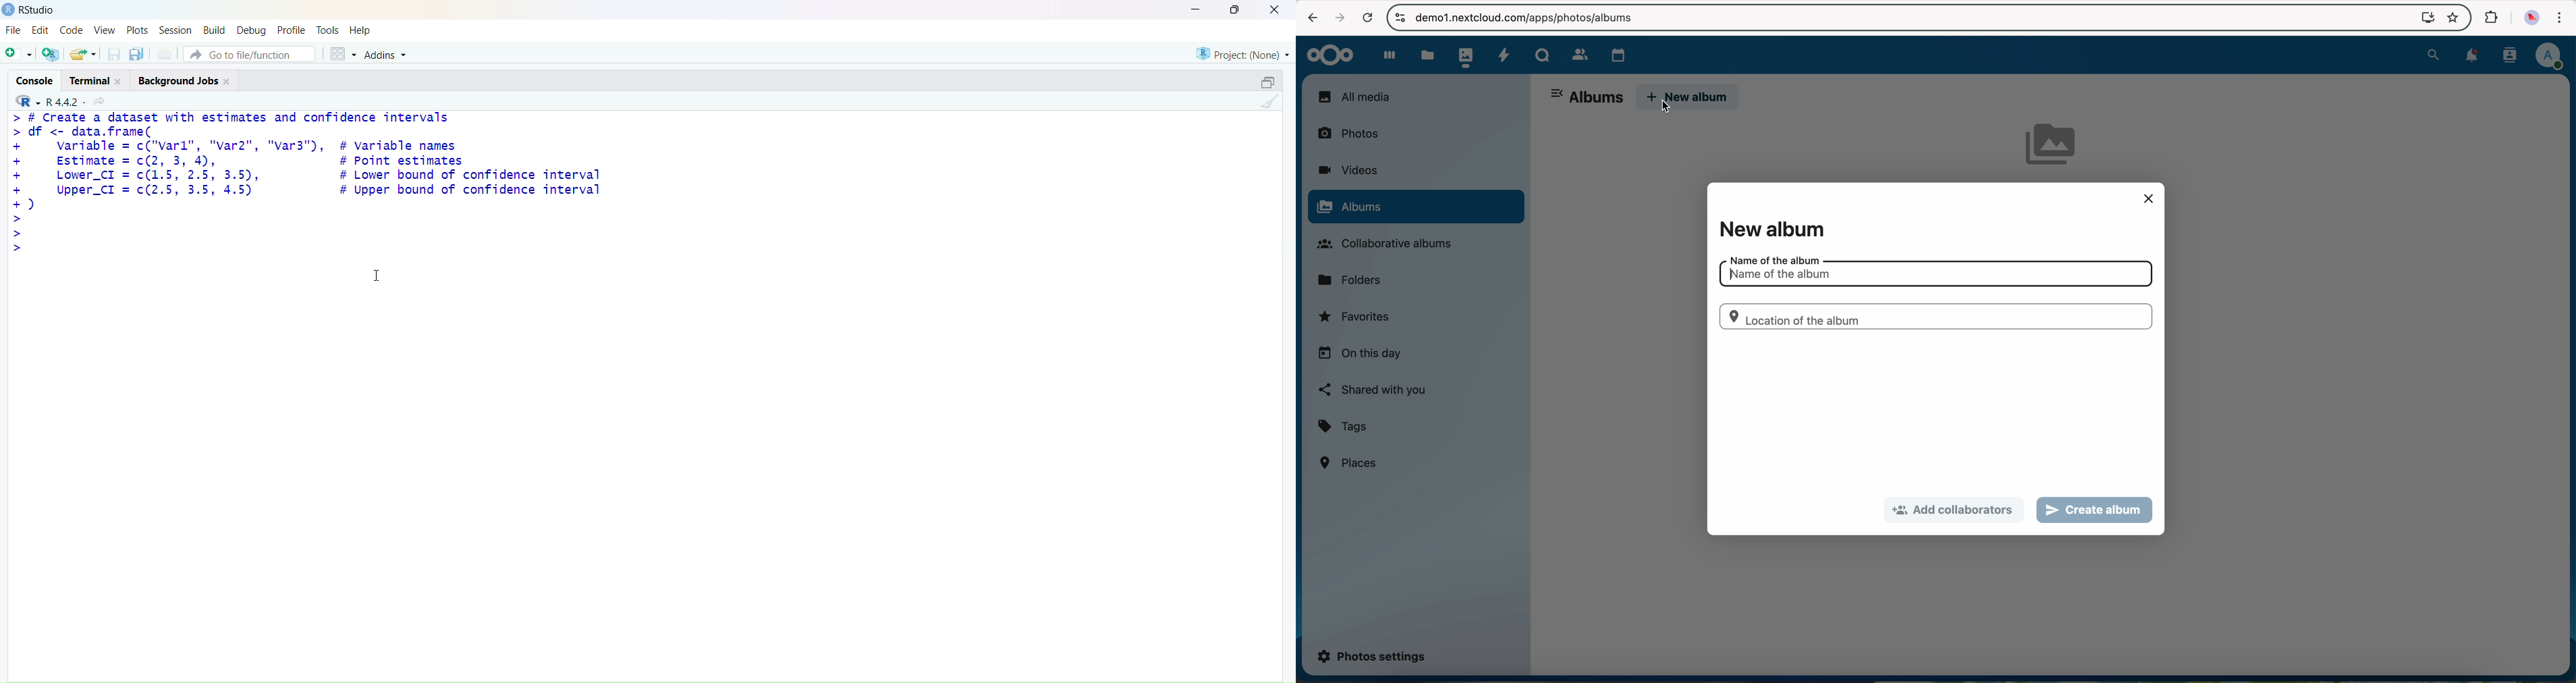 The image size is (2576, 700). Describe the element at coordinates (1276, 11) in the screenshot. I see `close` at that location.